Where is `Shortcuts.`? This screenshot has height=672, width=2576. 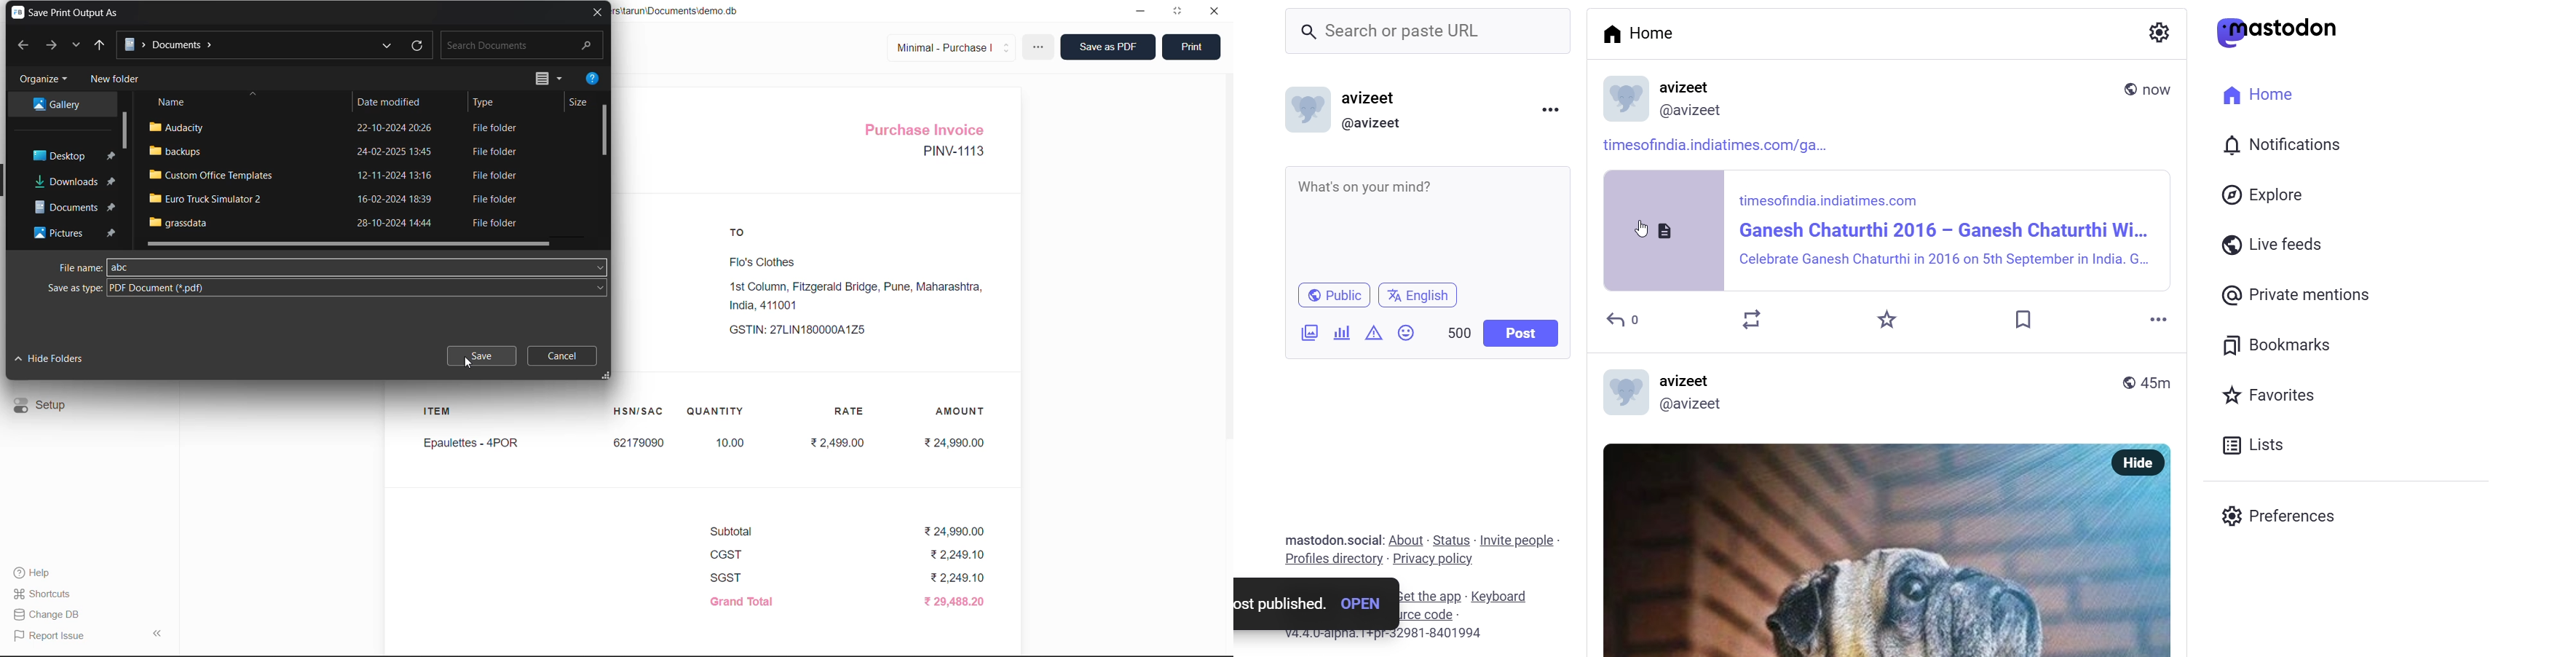 Shortcuts. is located at coordinates (46, 593).